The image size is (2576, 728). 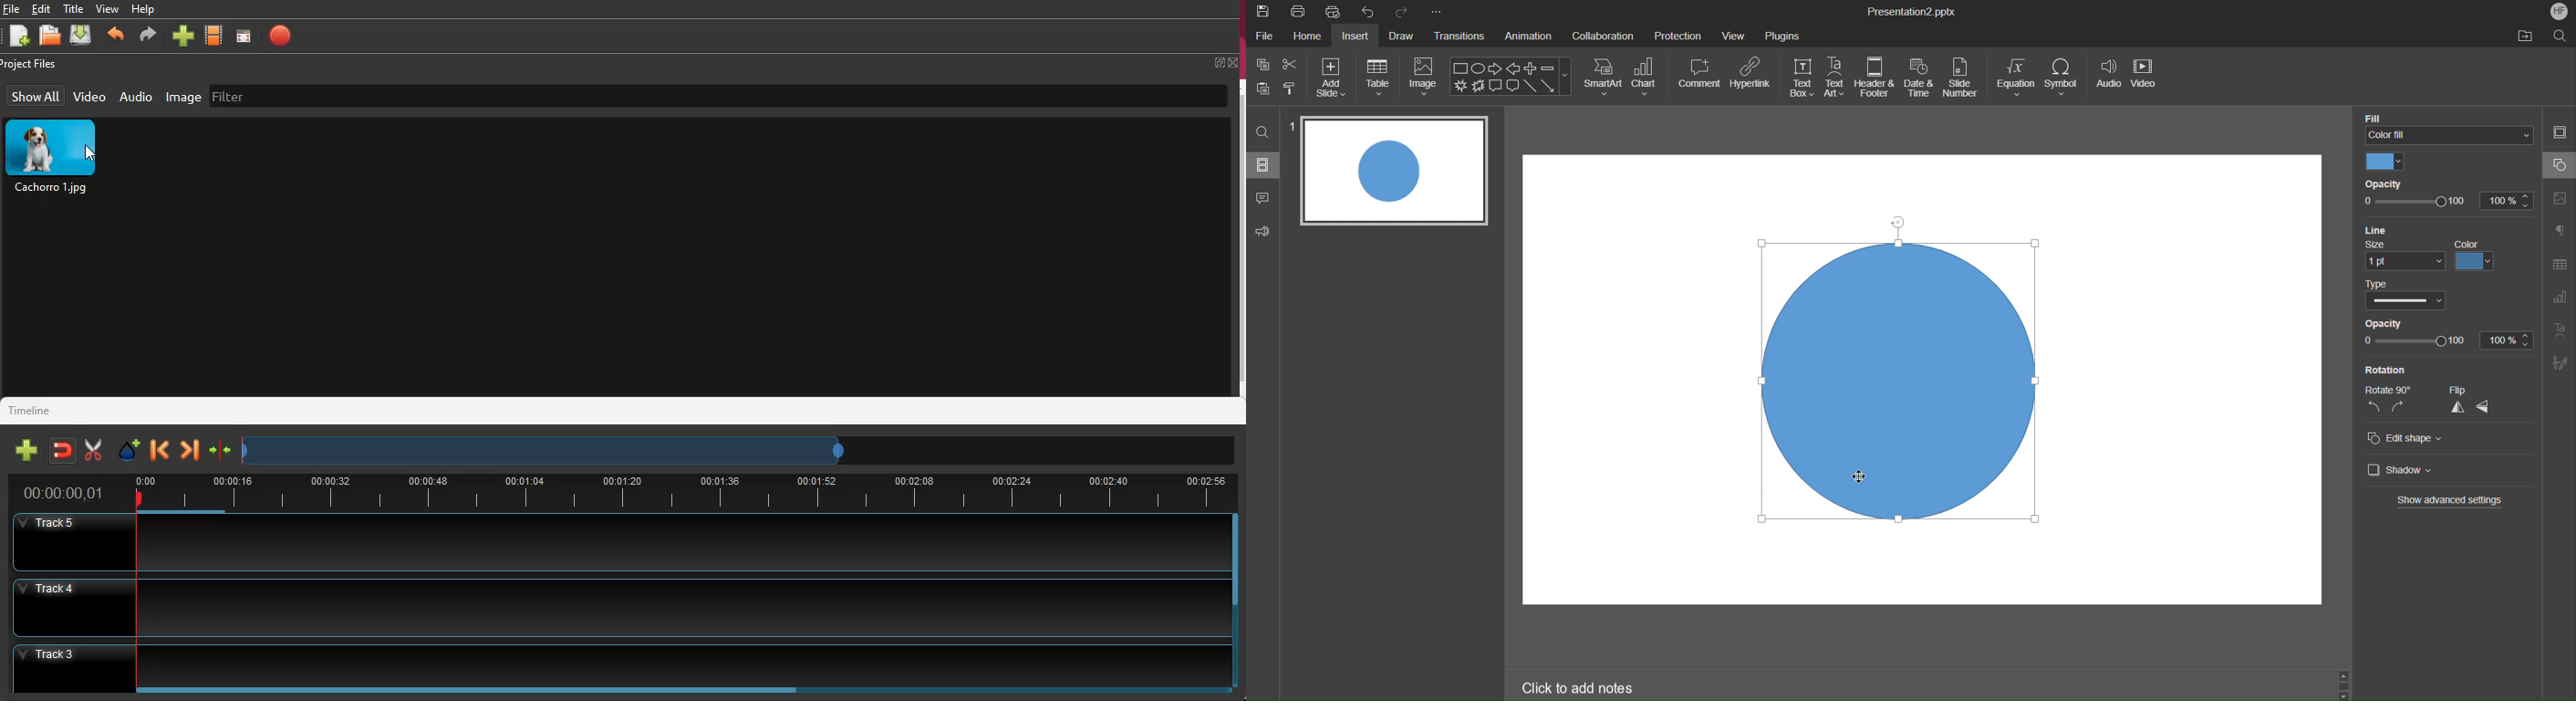 What do you see at coordinates (1581, 689) in the screenshot?
I see `Click to add notes` at bounding box center [1581, 689].